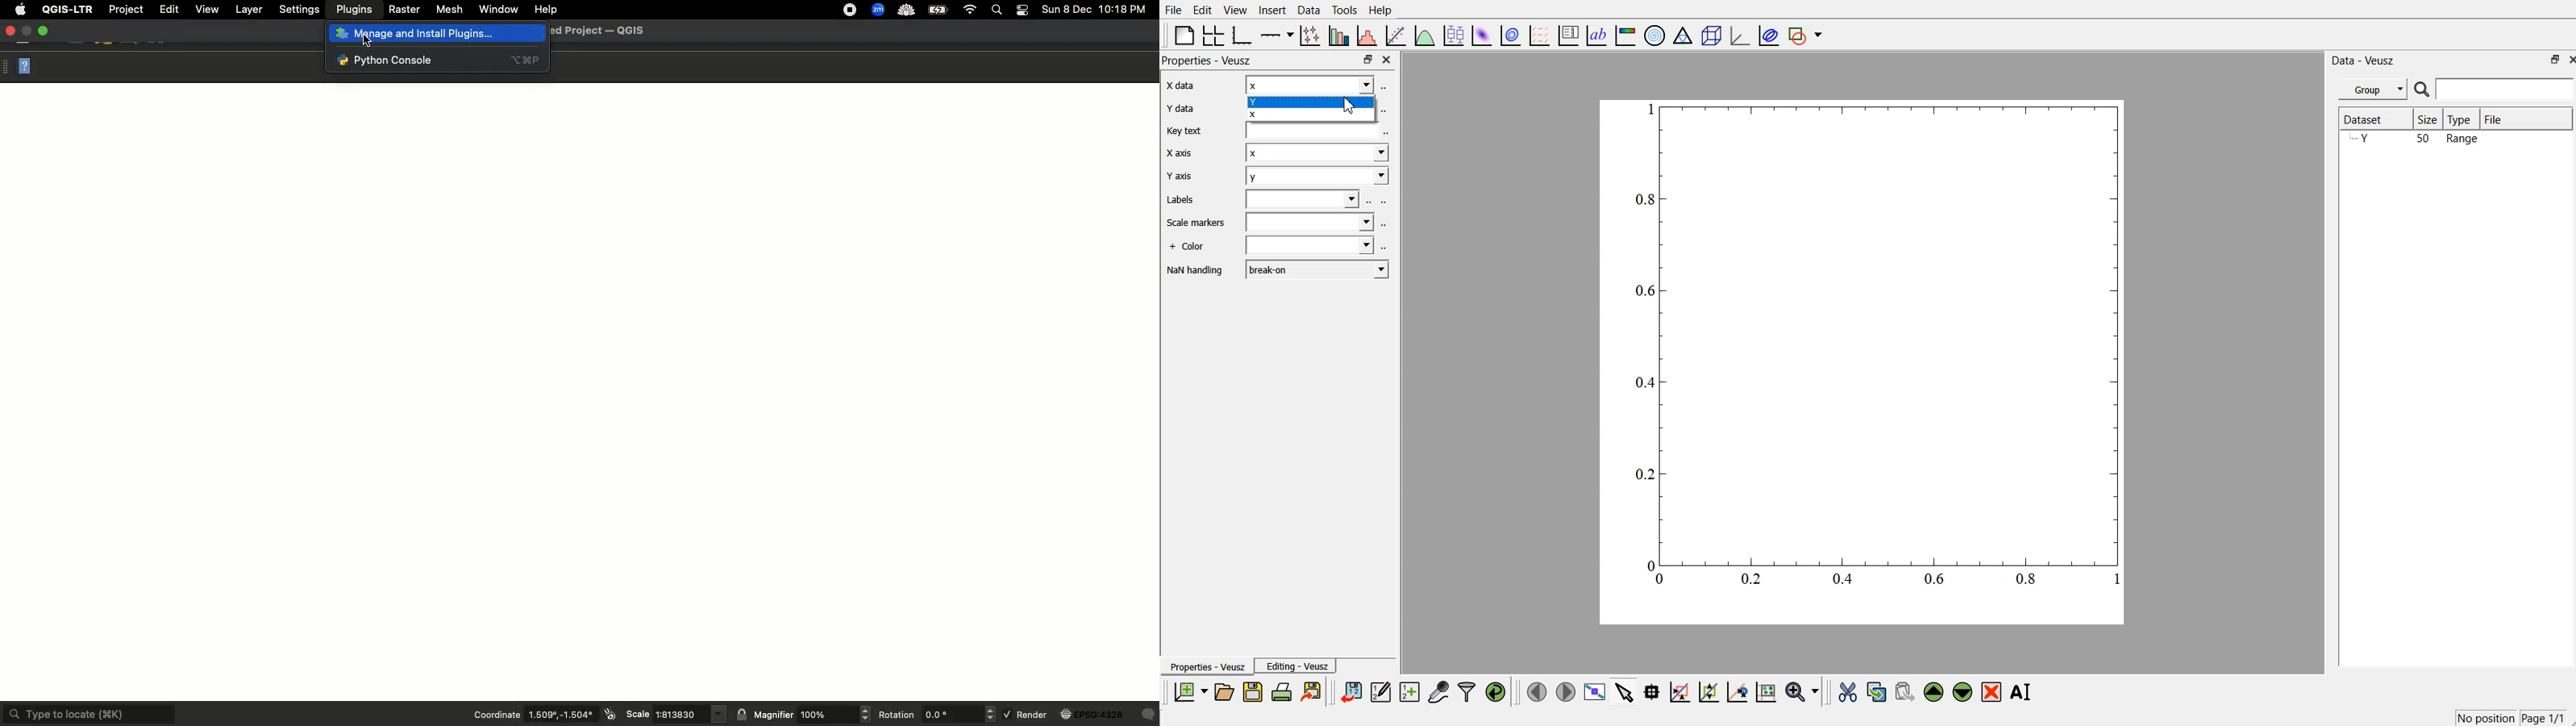  Describe the element at coordinates (1992, 693) in the screenshot. I see `remove the selected widgets` at that location.